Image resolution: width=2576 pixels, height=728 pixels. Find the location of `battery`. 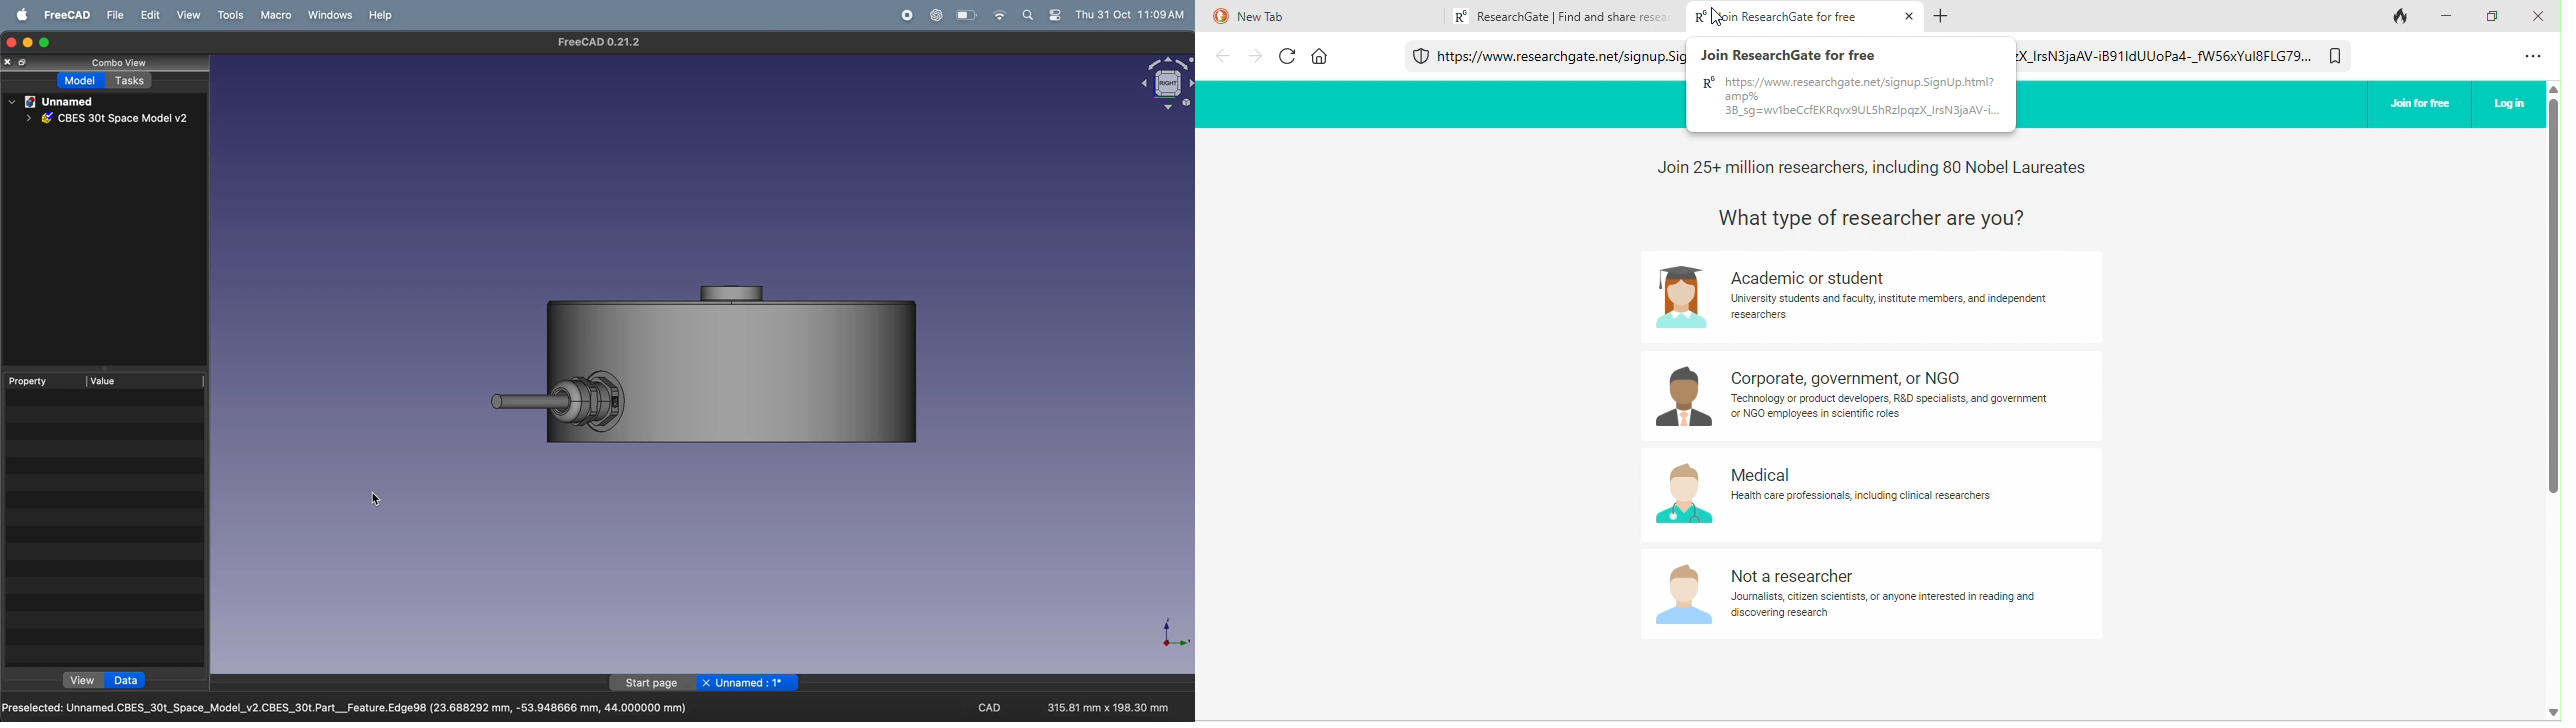

battery is located at coordinates (969, 14).